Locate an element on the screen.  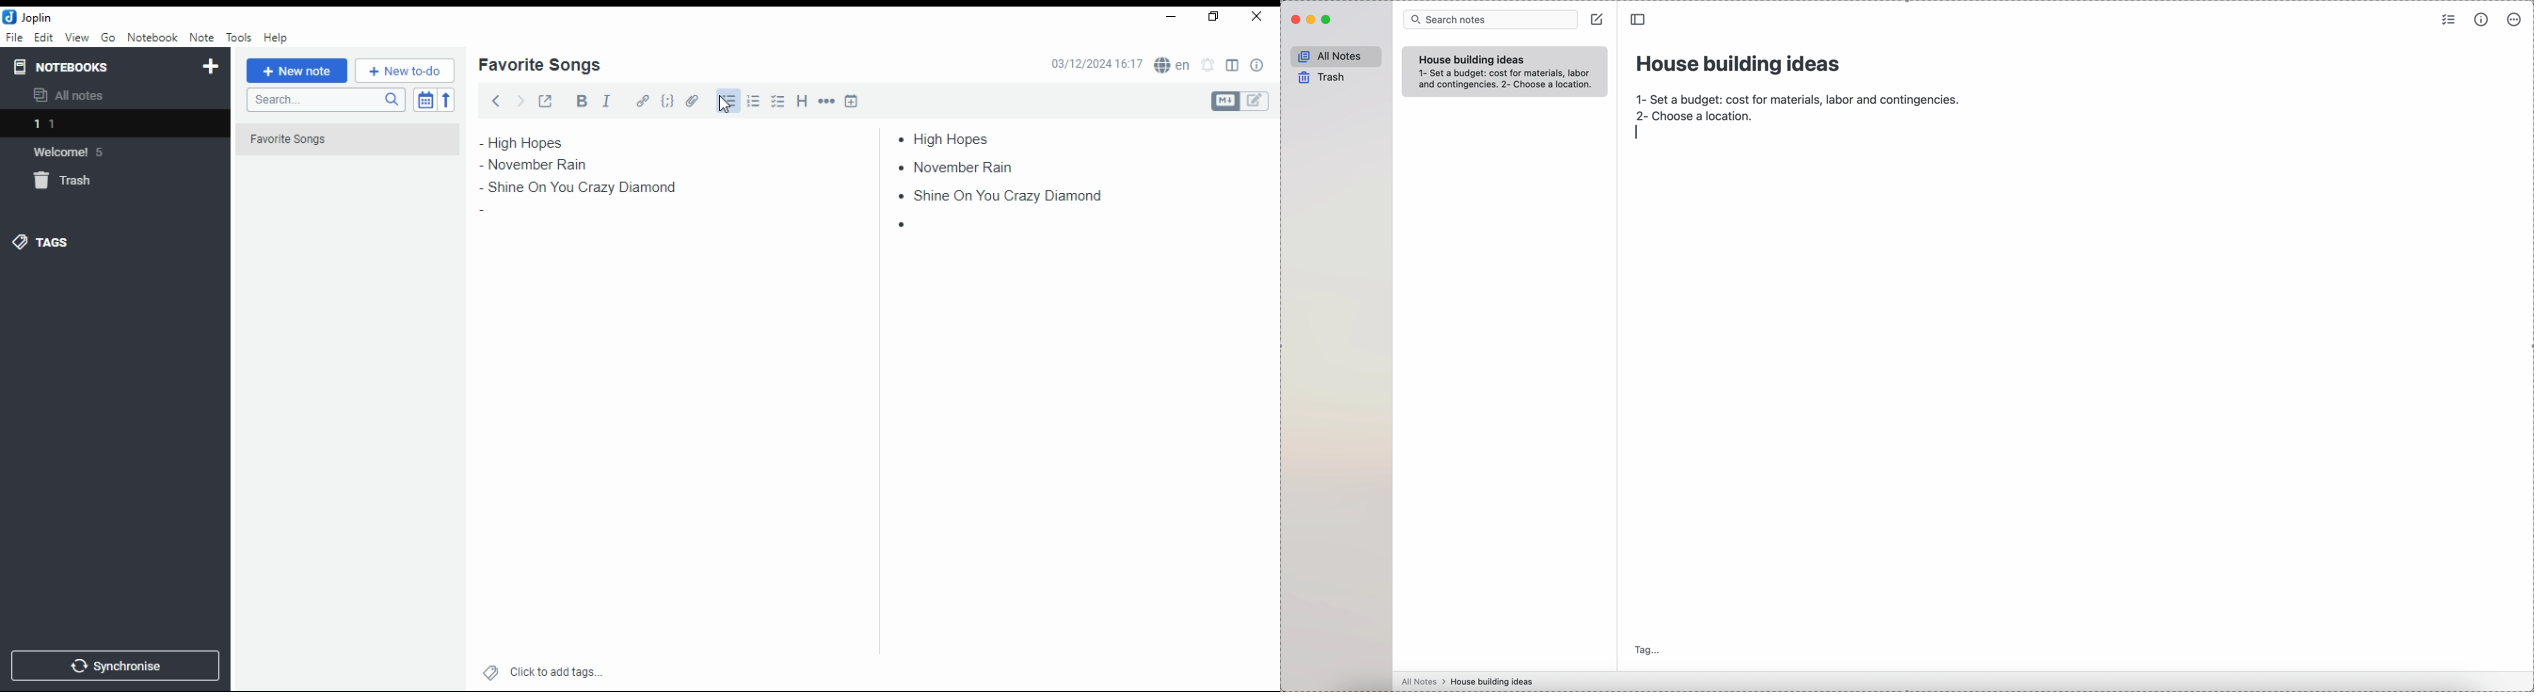
reverse sort order is located at coordinates (446, 100).